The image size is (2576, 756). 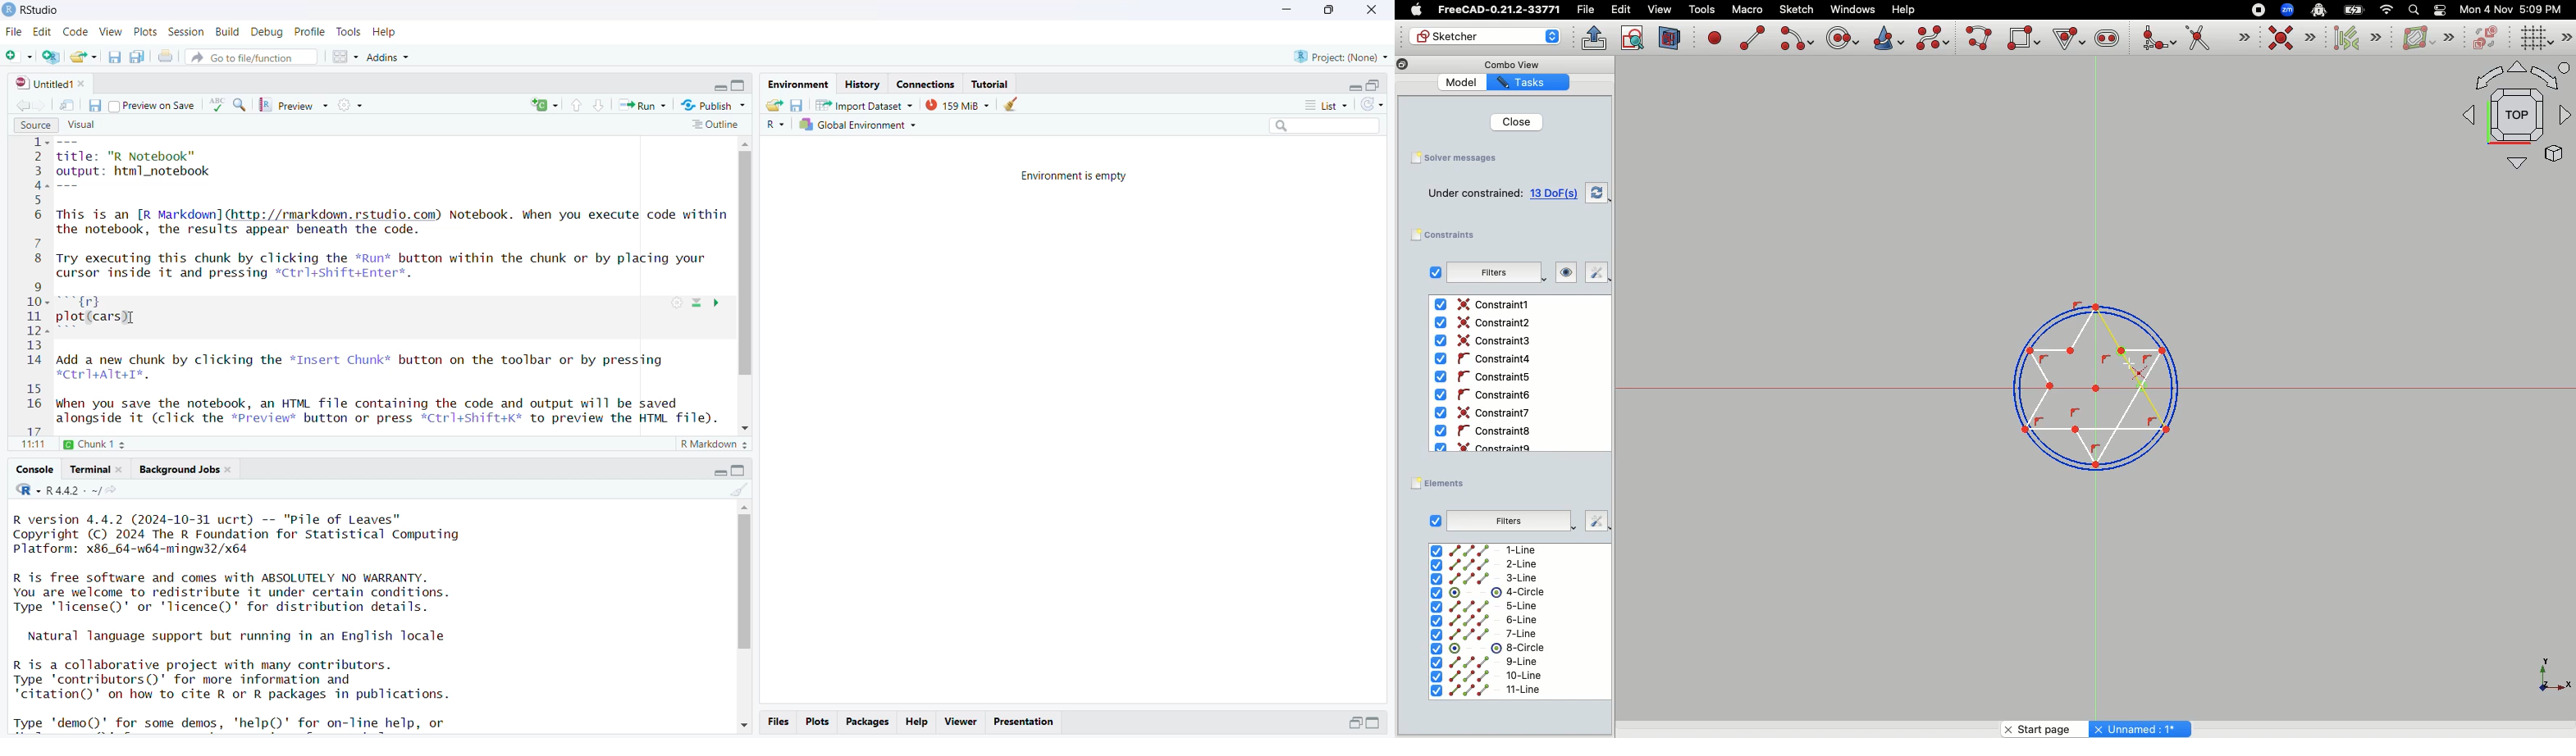 I want to click on Filters, so click(x=1508, y=519).